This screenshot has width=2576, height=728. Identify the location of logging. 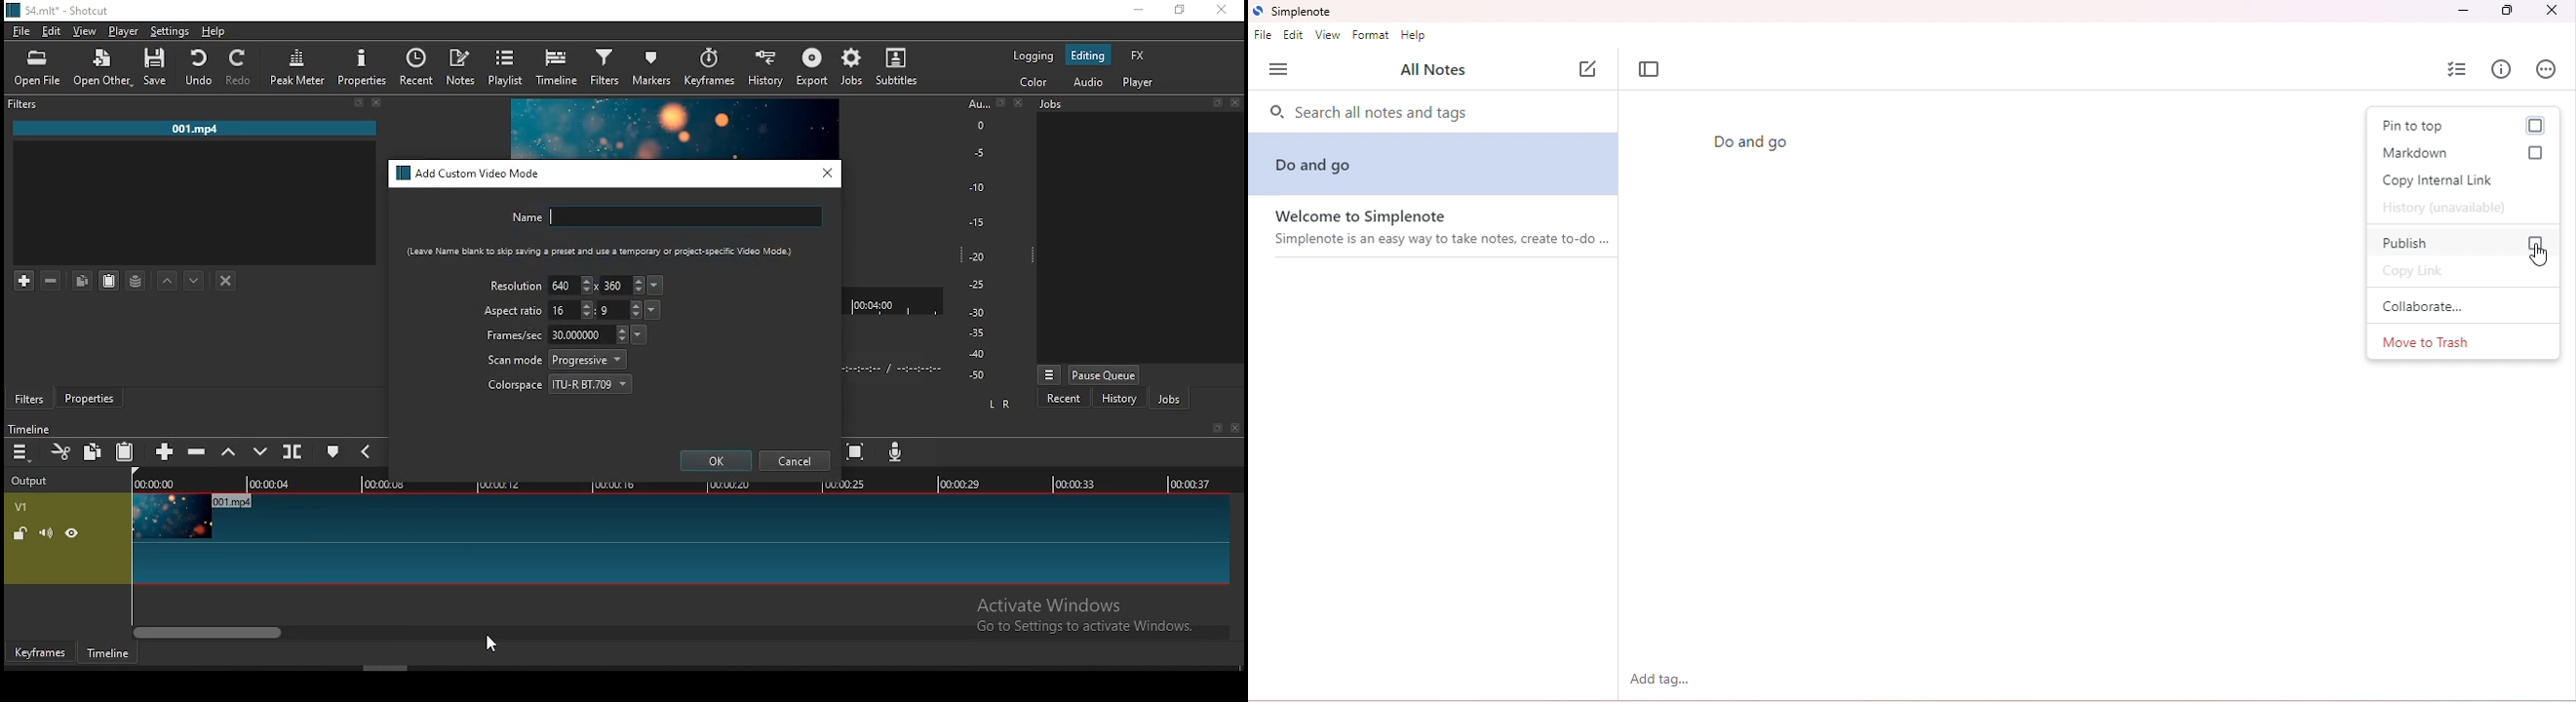
(1033, 55).